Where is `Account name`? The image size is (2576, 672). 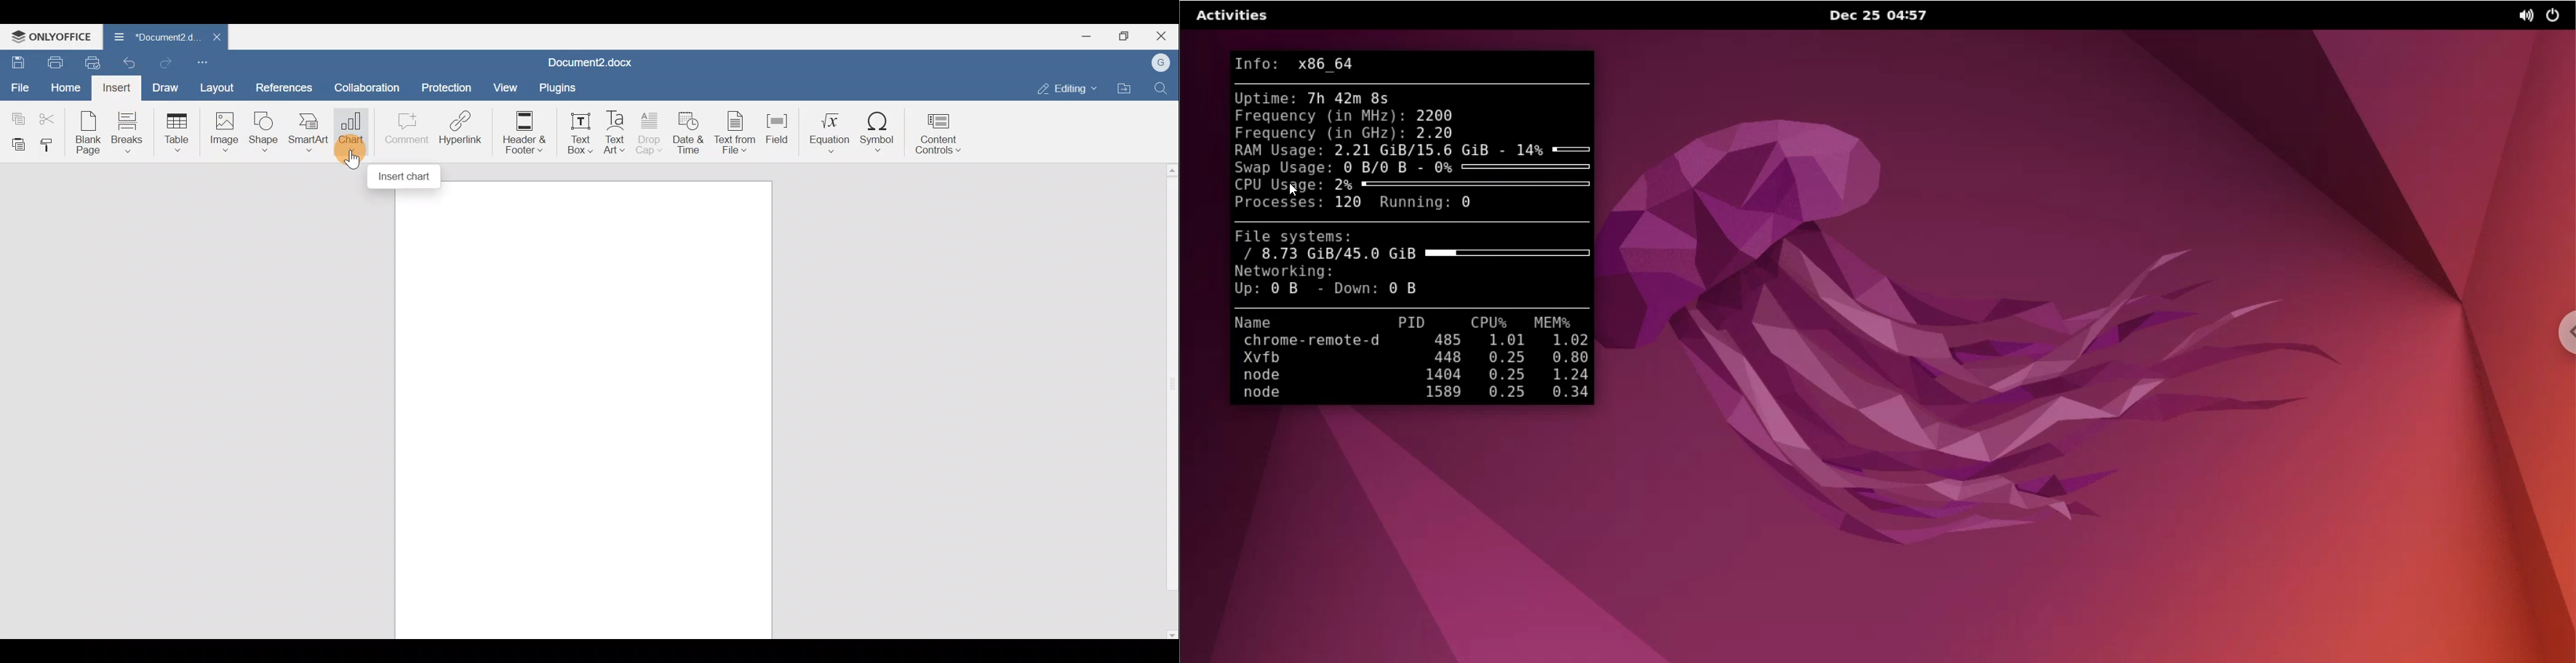 Account name is located at coordinates (1162, 63).